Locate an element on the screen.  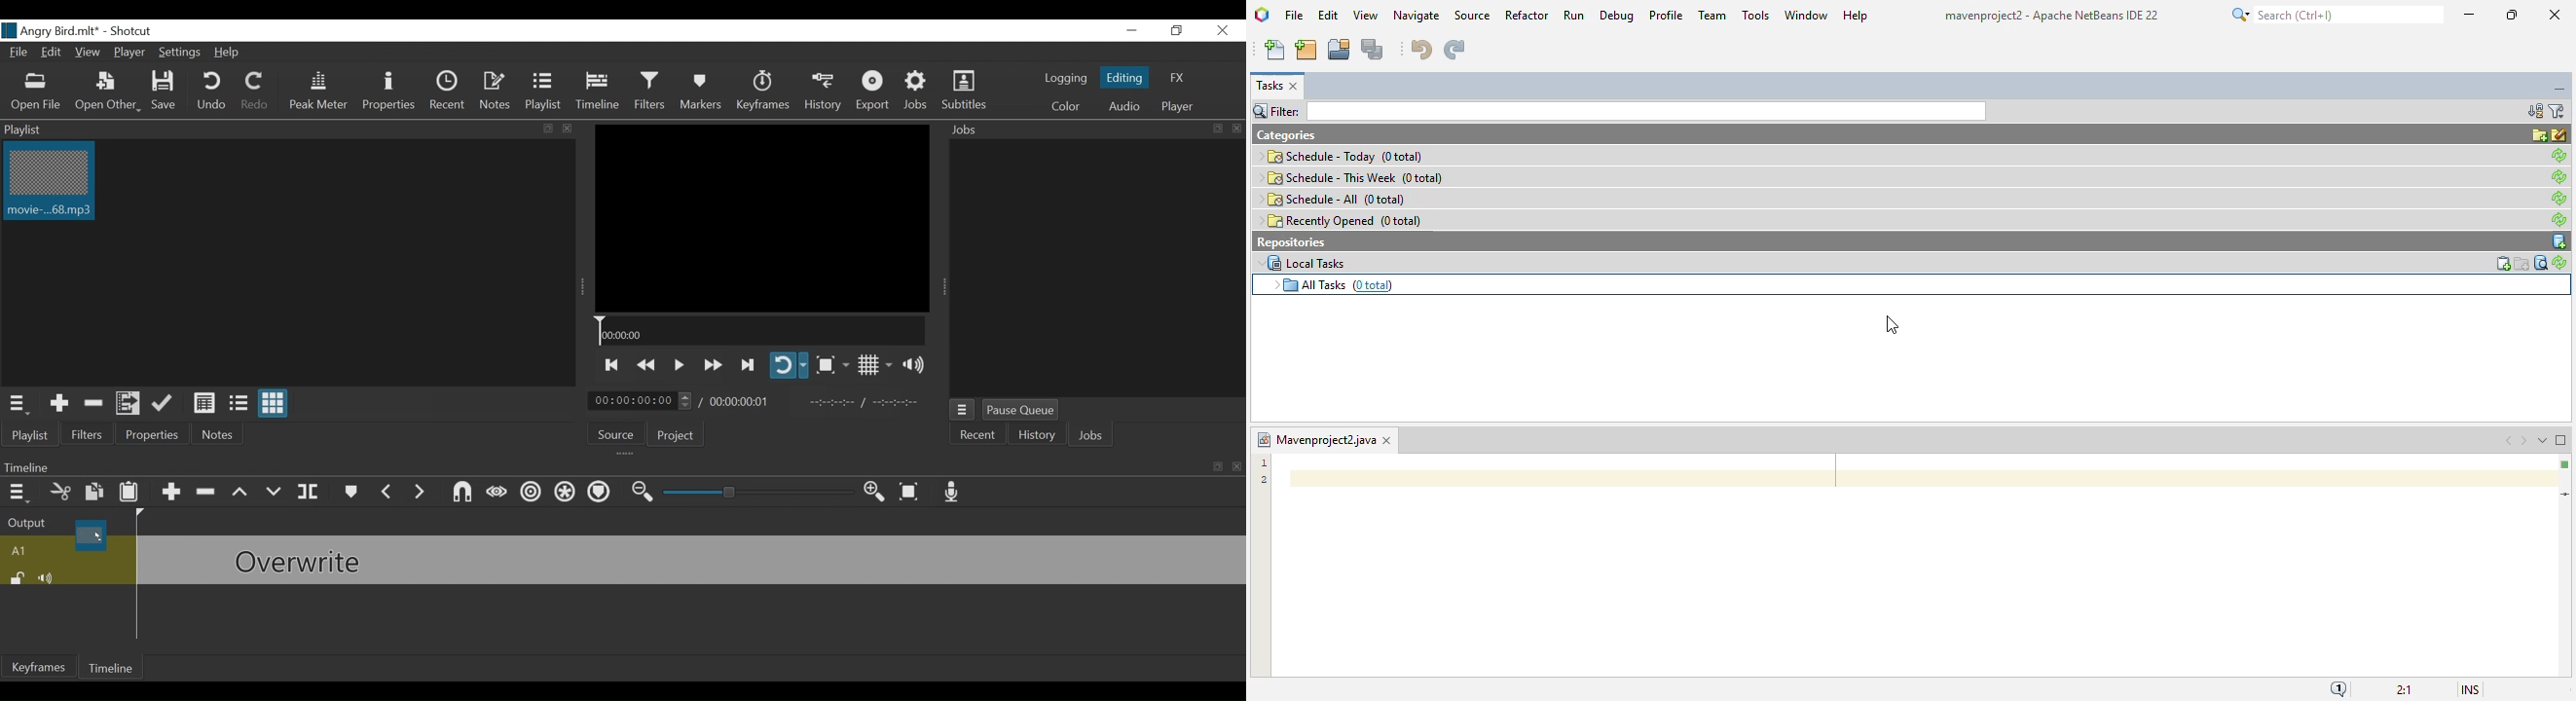
audio track  is located at coordinates (692, 560).